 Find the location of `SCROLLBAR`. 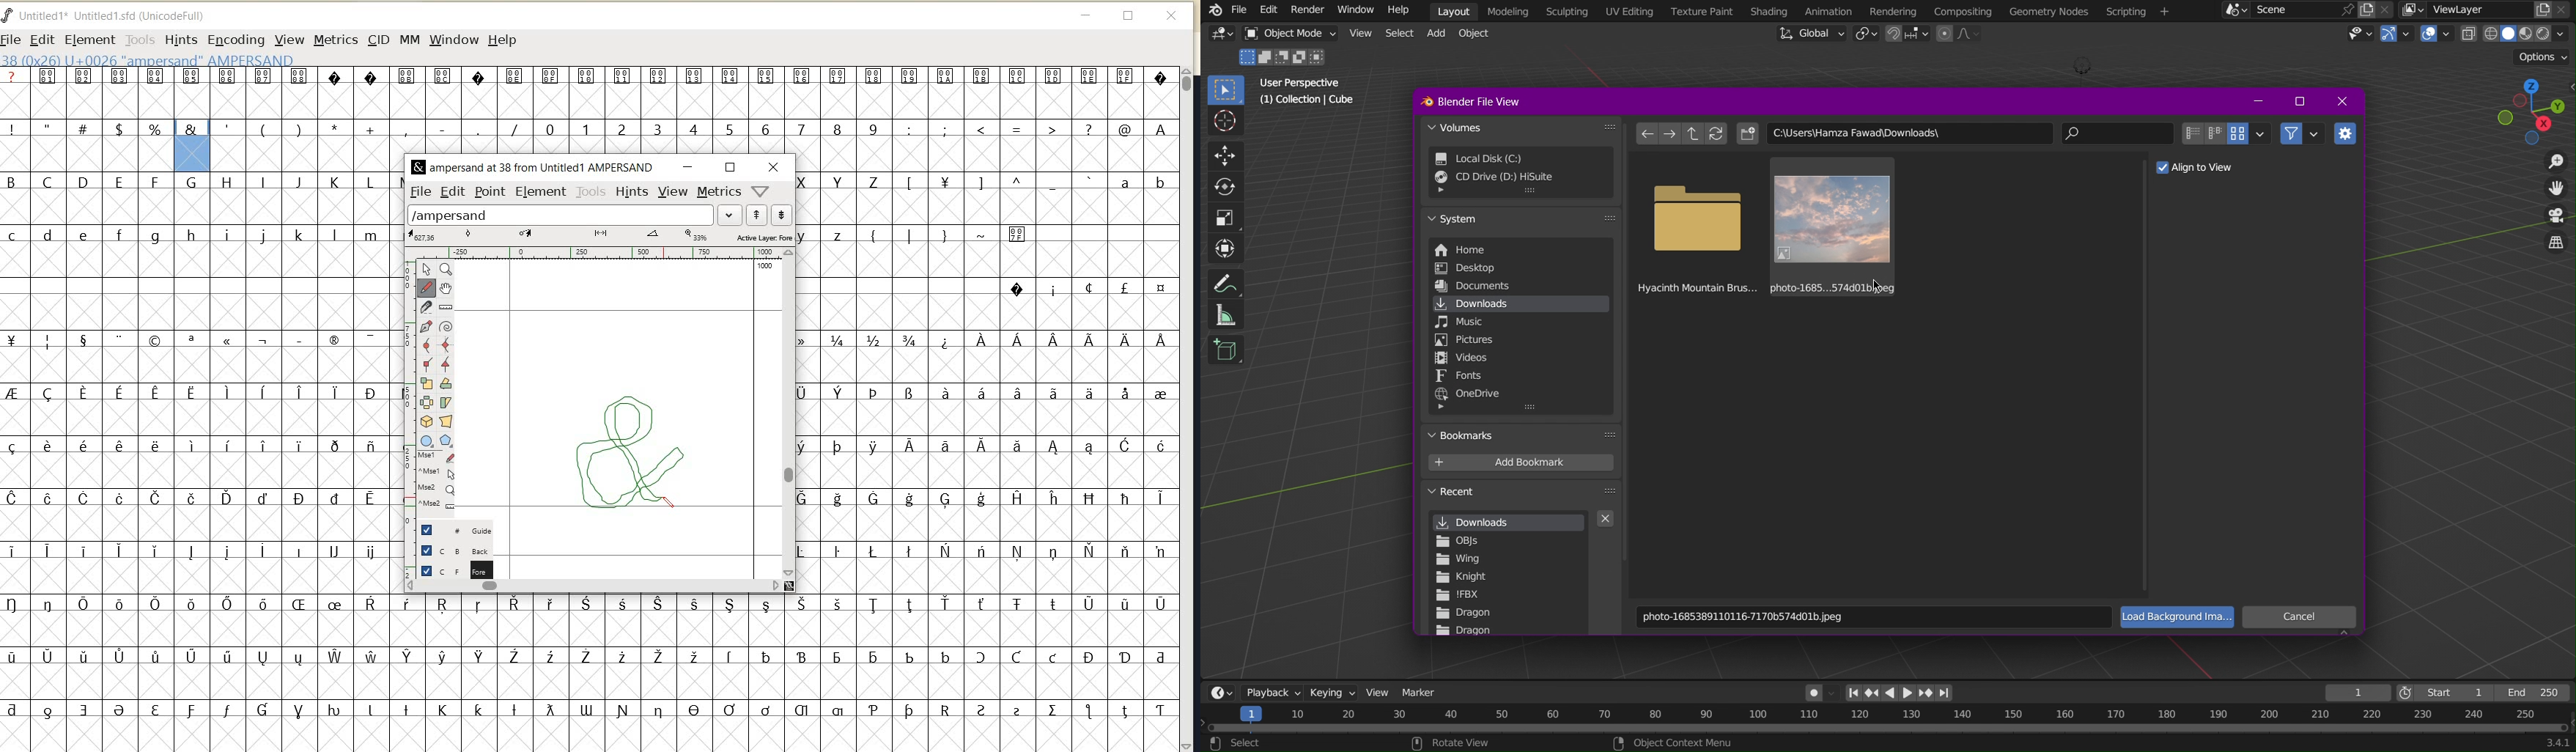

SCROLLBAR is located at coordinates (594, 588).